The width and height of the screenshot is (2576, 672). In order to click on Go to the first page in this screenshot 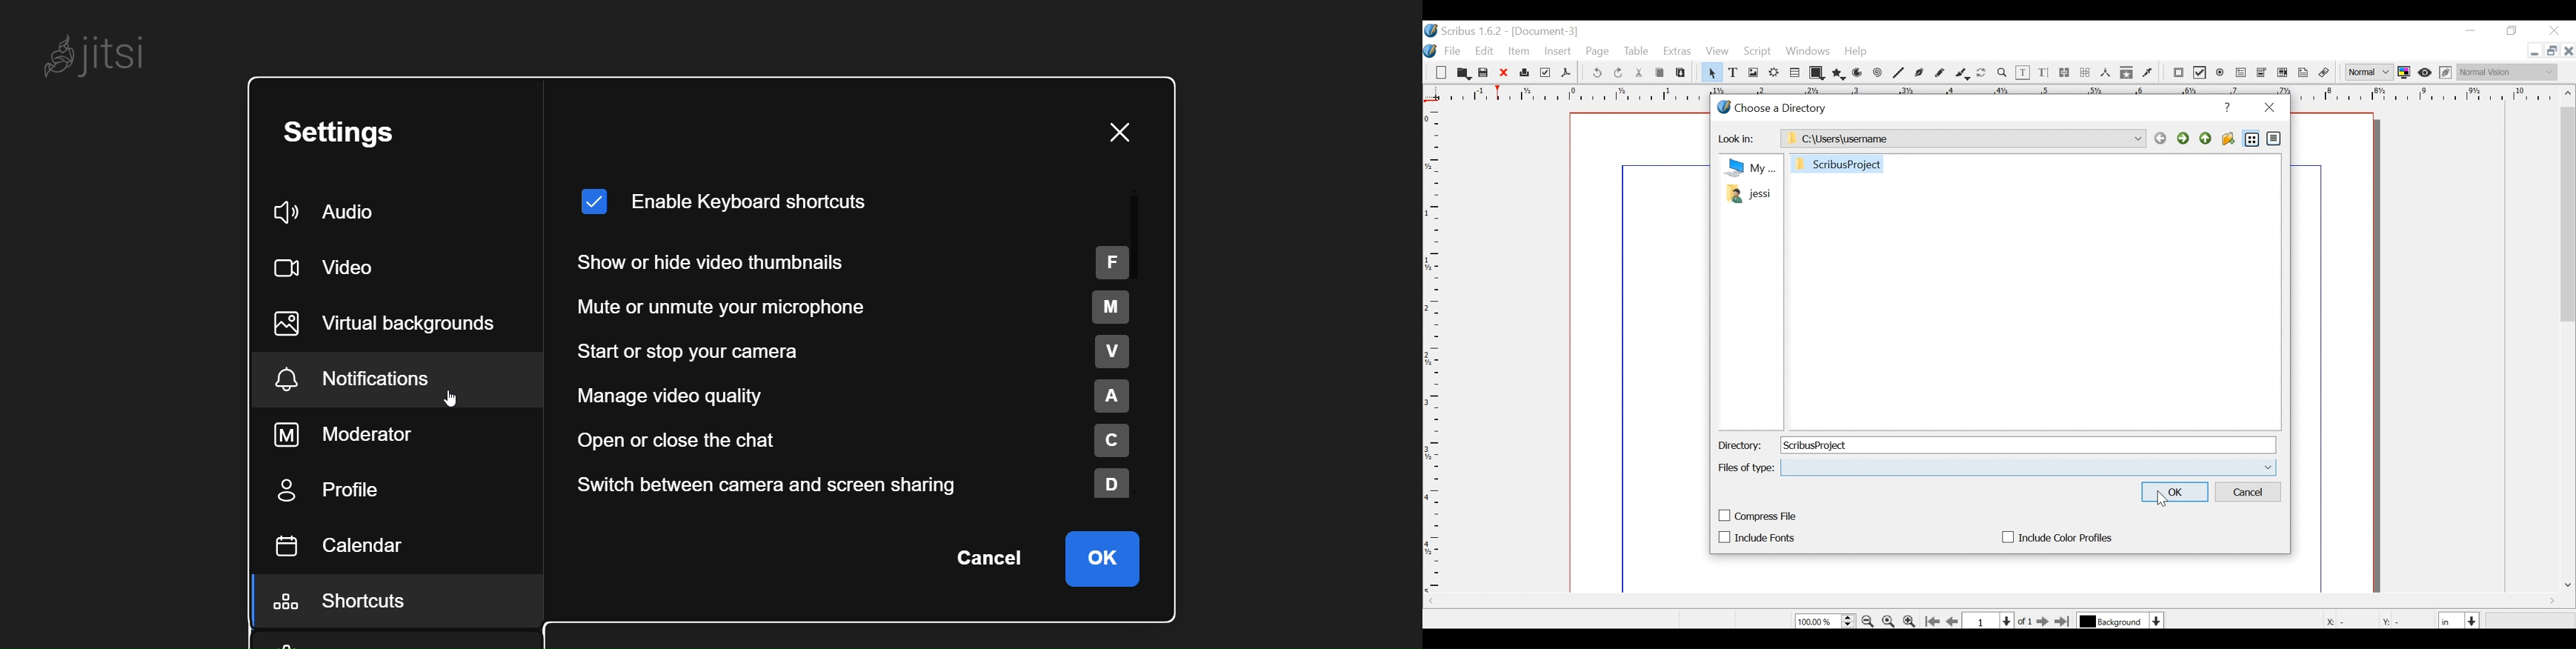, I will do `click(1934, 621)`.